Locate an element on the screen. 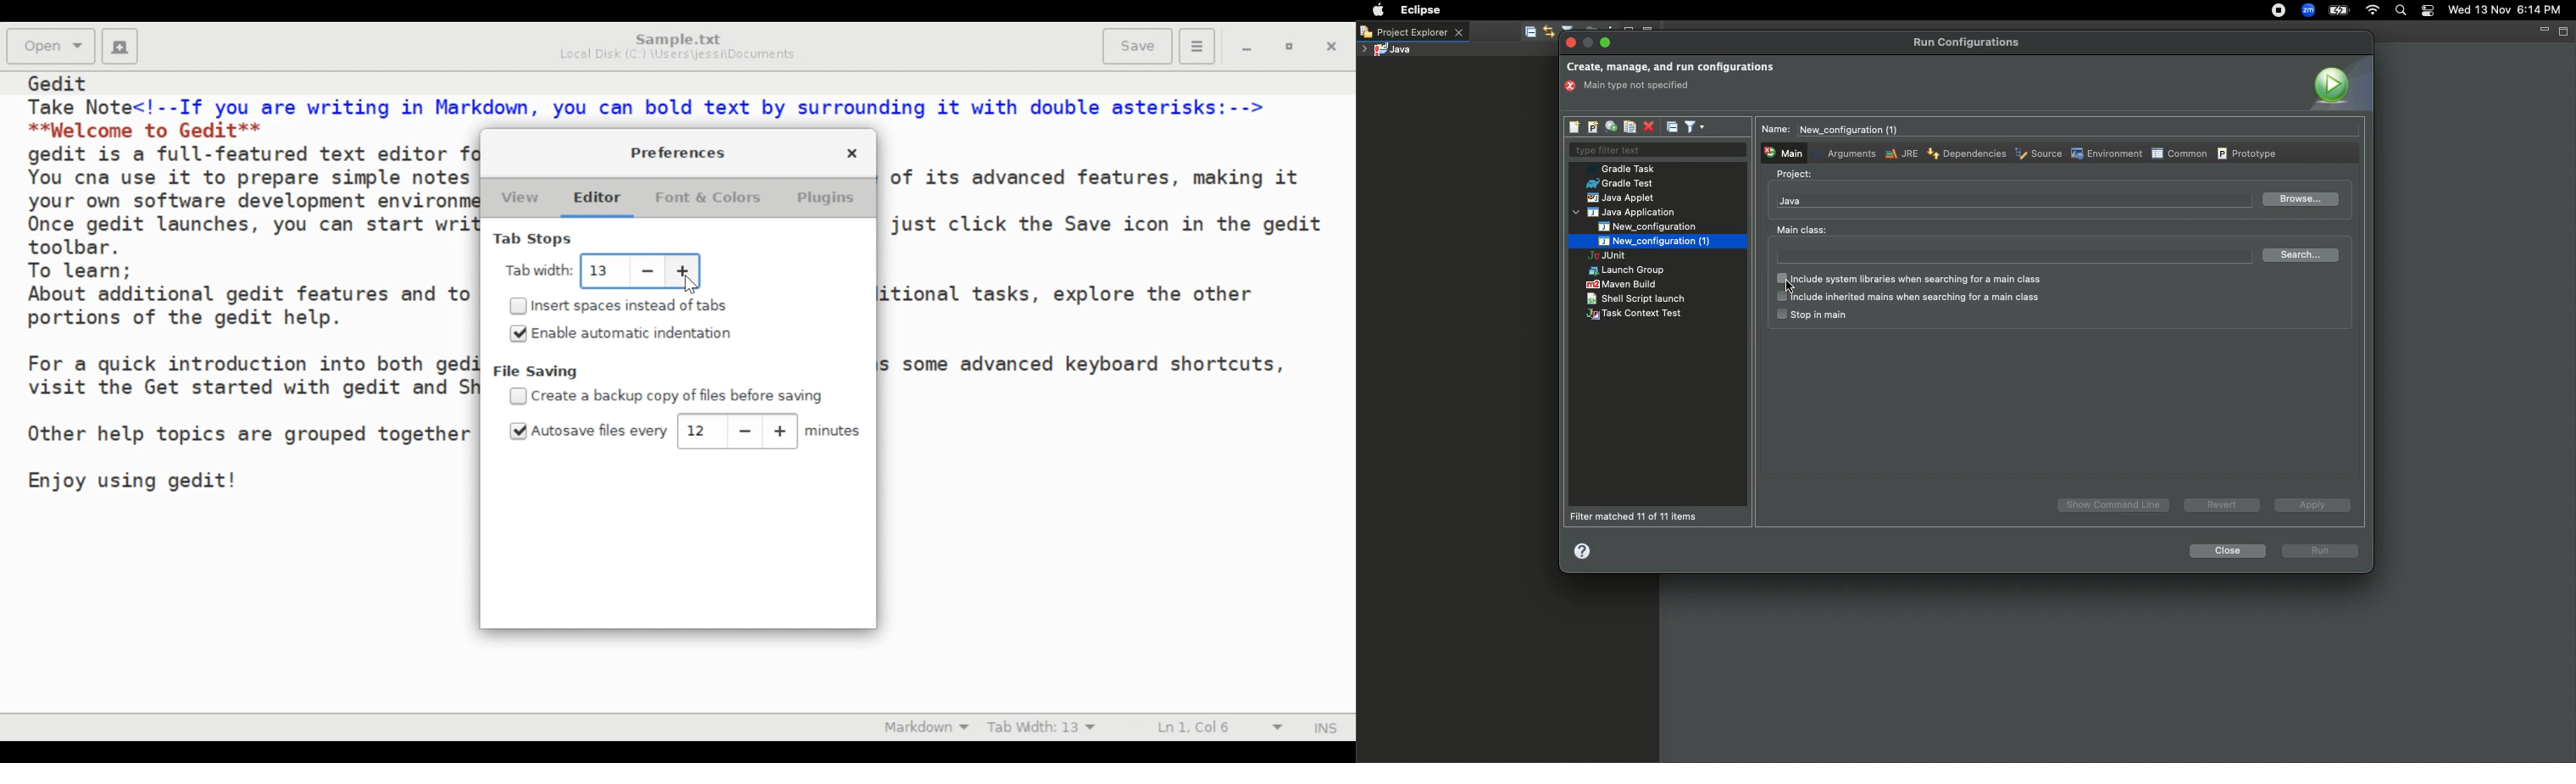 This screenshot has width=2576, height=784. Collapse all is located at coordinates (1673, 126).